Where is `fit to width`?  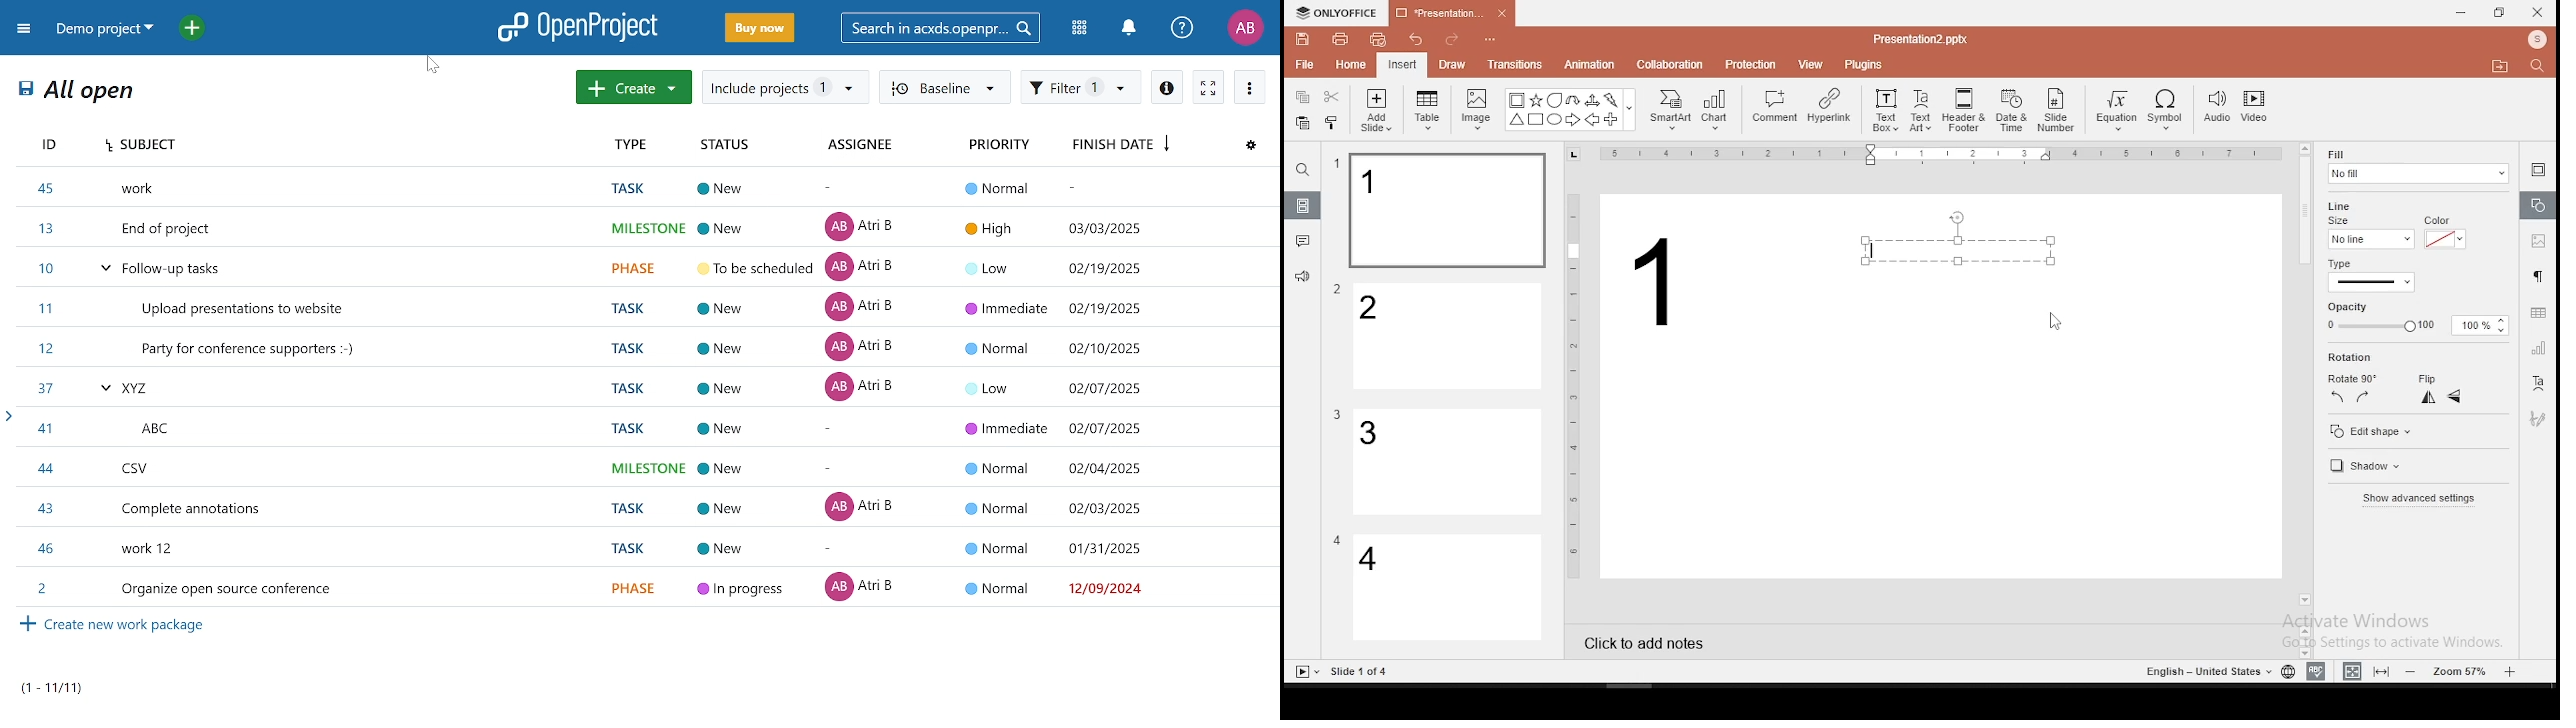 fit to width is located at coordinates (2348, 670).